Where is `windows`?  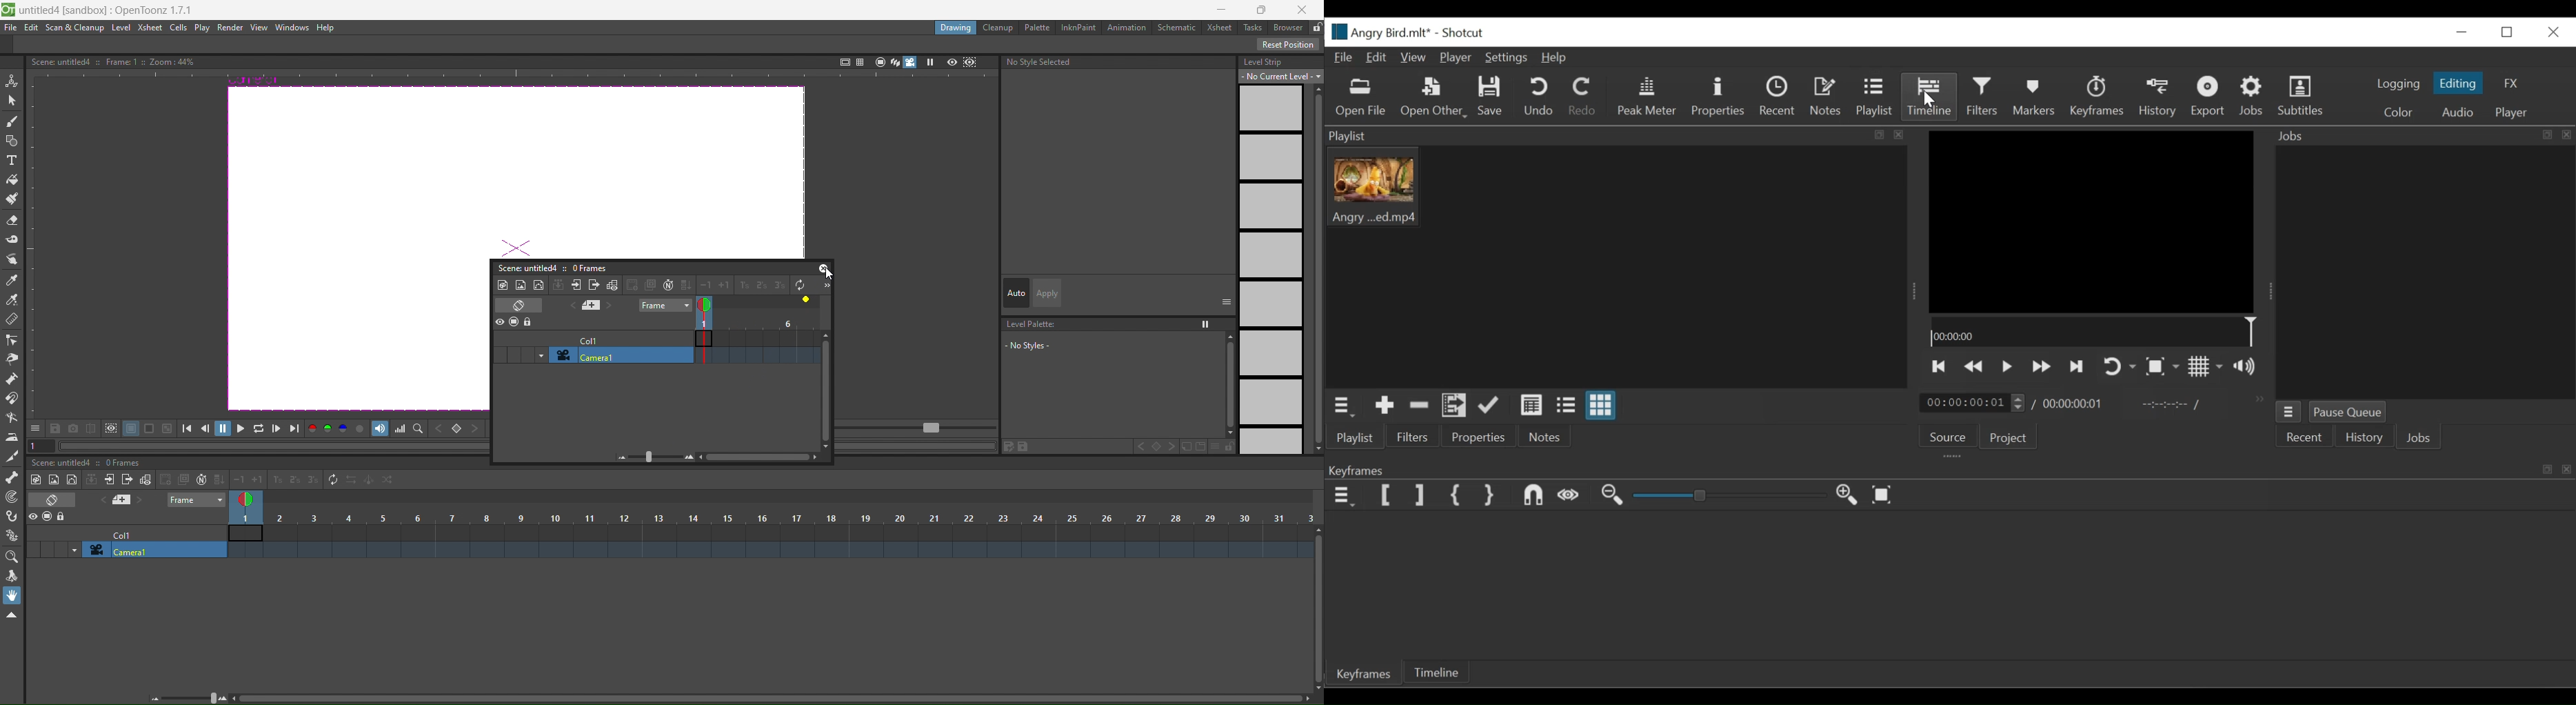 windows is located at coordinates (289, 28).